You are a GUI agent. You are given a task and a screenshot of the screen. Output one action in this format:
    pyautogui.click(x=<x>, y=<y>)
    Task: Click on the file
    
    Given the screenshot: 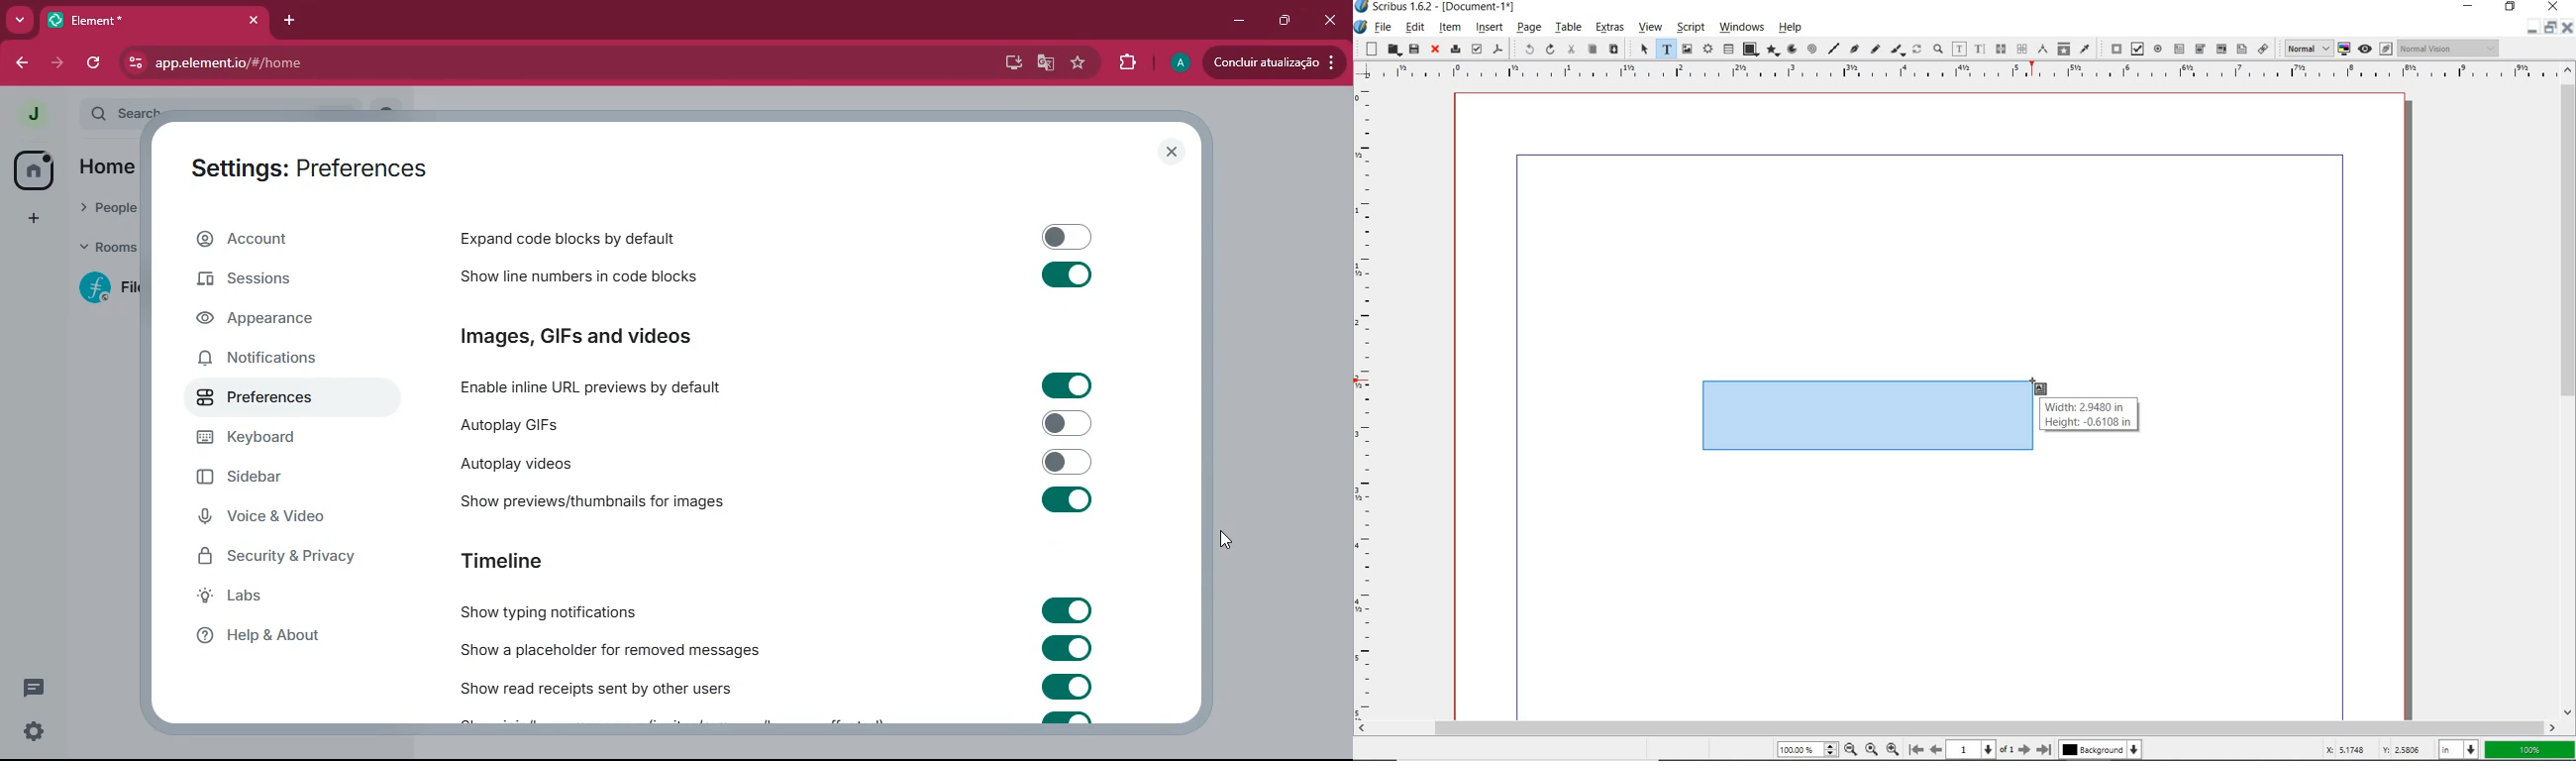 What is the action you would take?
    pyautogui.click(x=1383, y=28)
    